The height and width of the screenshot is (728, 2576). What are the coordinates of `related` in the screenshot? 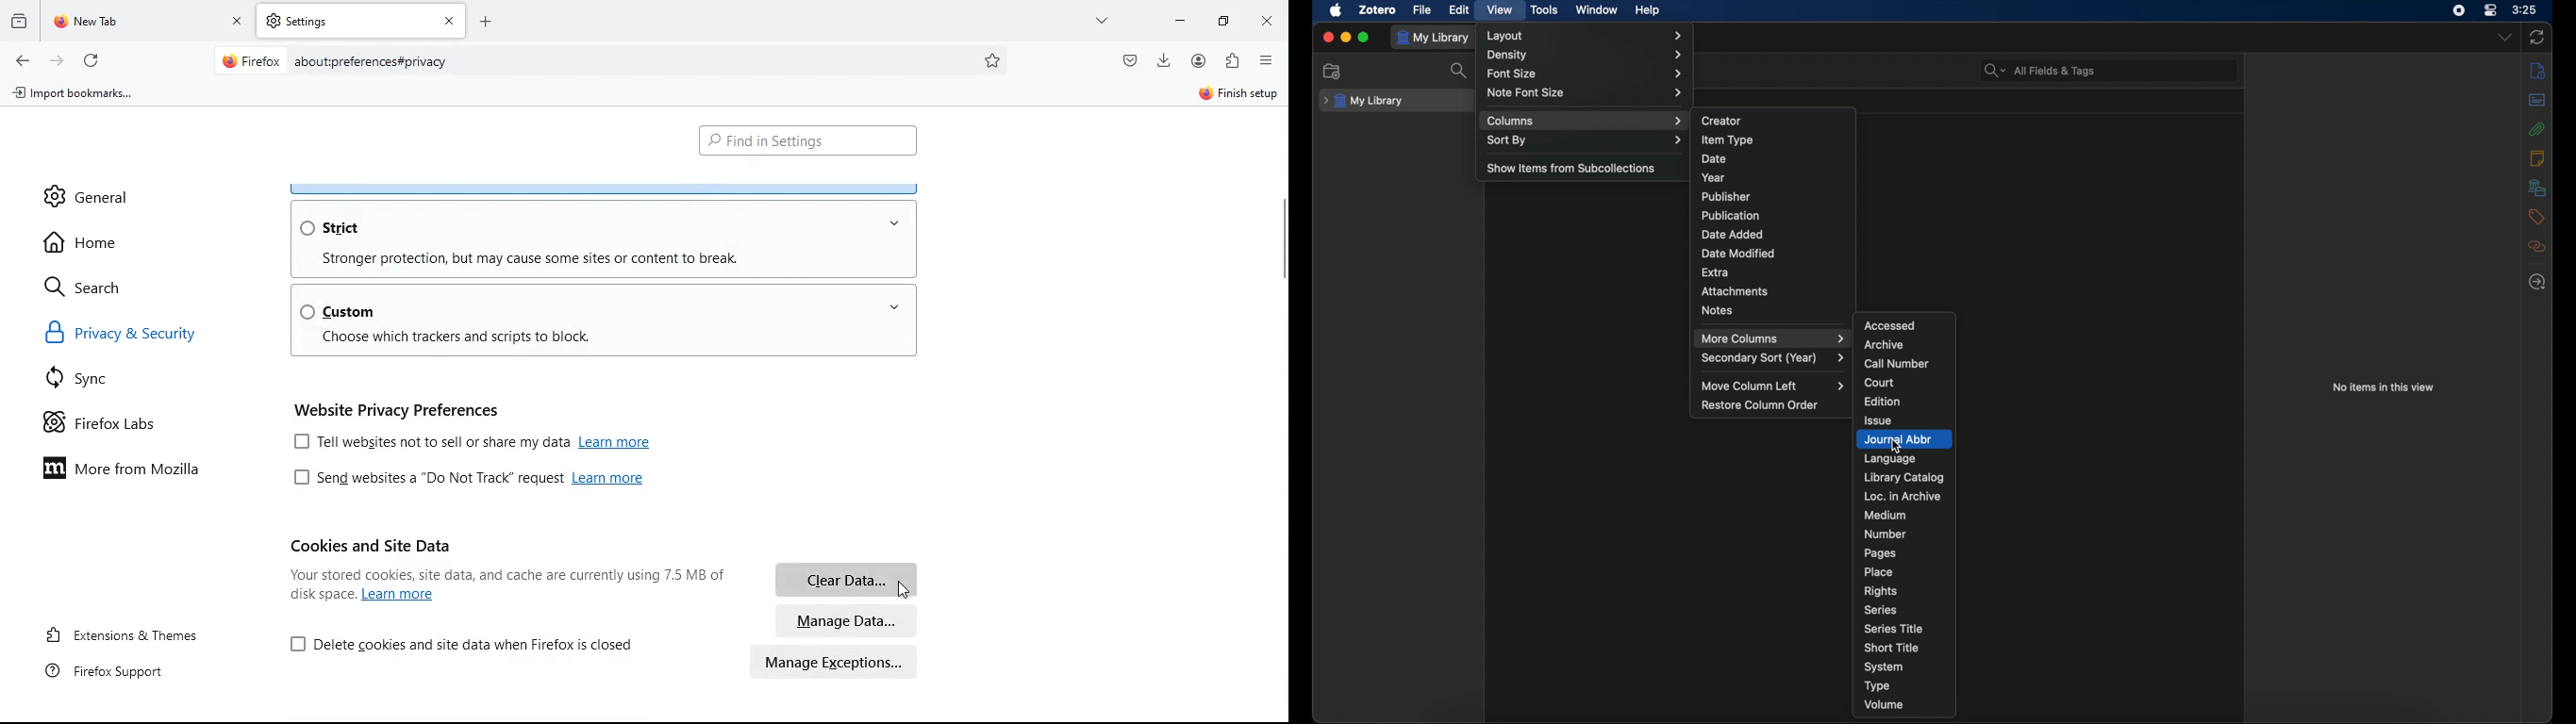 It's located at (2539, 246).